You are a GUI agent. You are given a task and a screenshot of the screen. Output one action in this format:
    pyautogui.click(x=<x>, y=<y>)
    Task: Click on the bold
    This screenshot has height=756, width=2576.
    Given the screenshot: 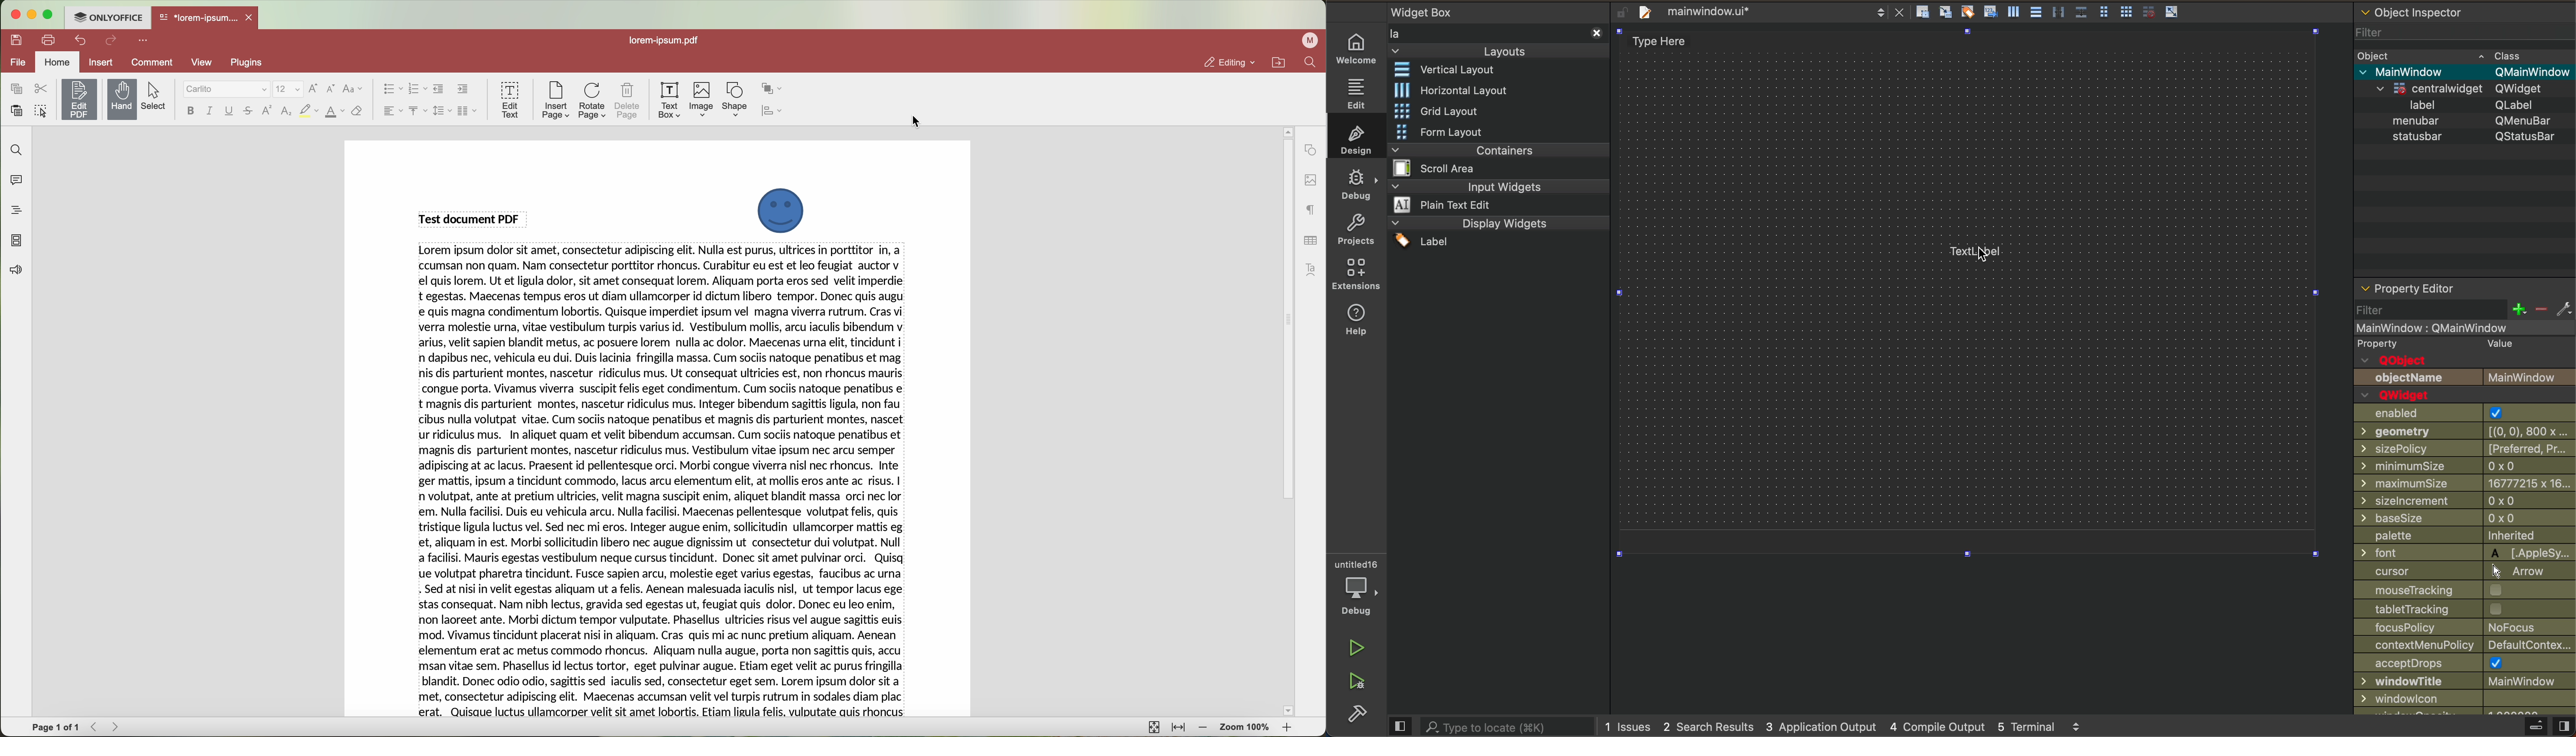 What is the action you would take?
    pyautogui.click(x=189, y=110)
    